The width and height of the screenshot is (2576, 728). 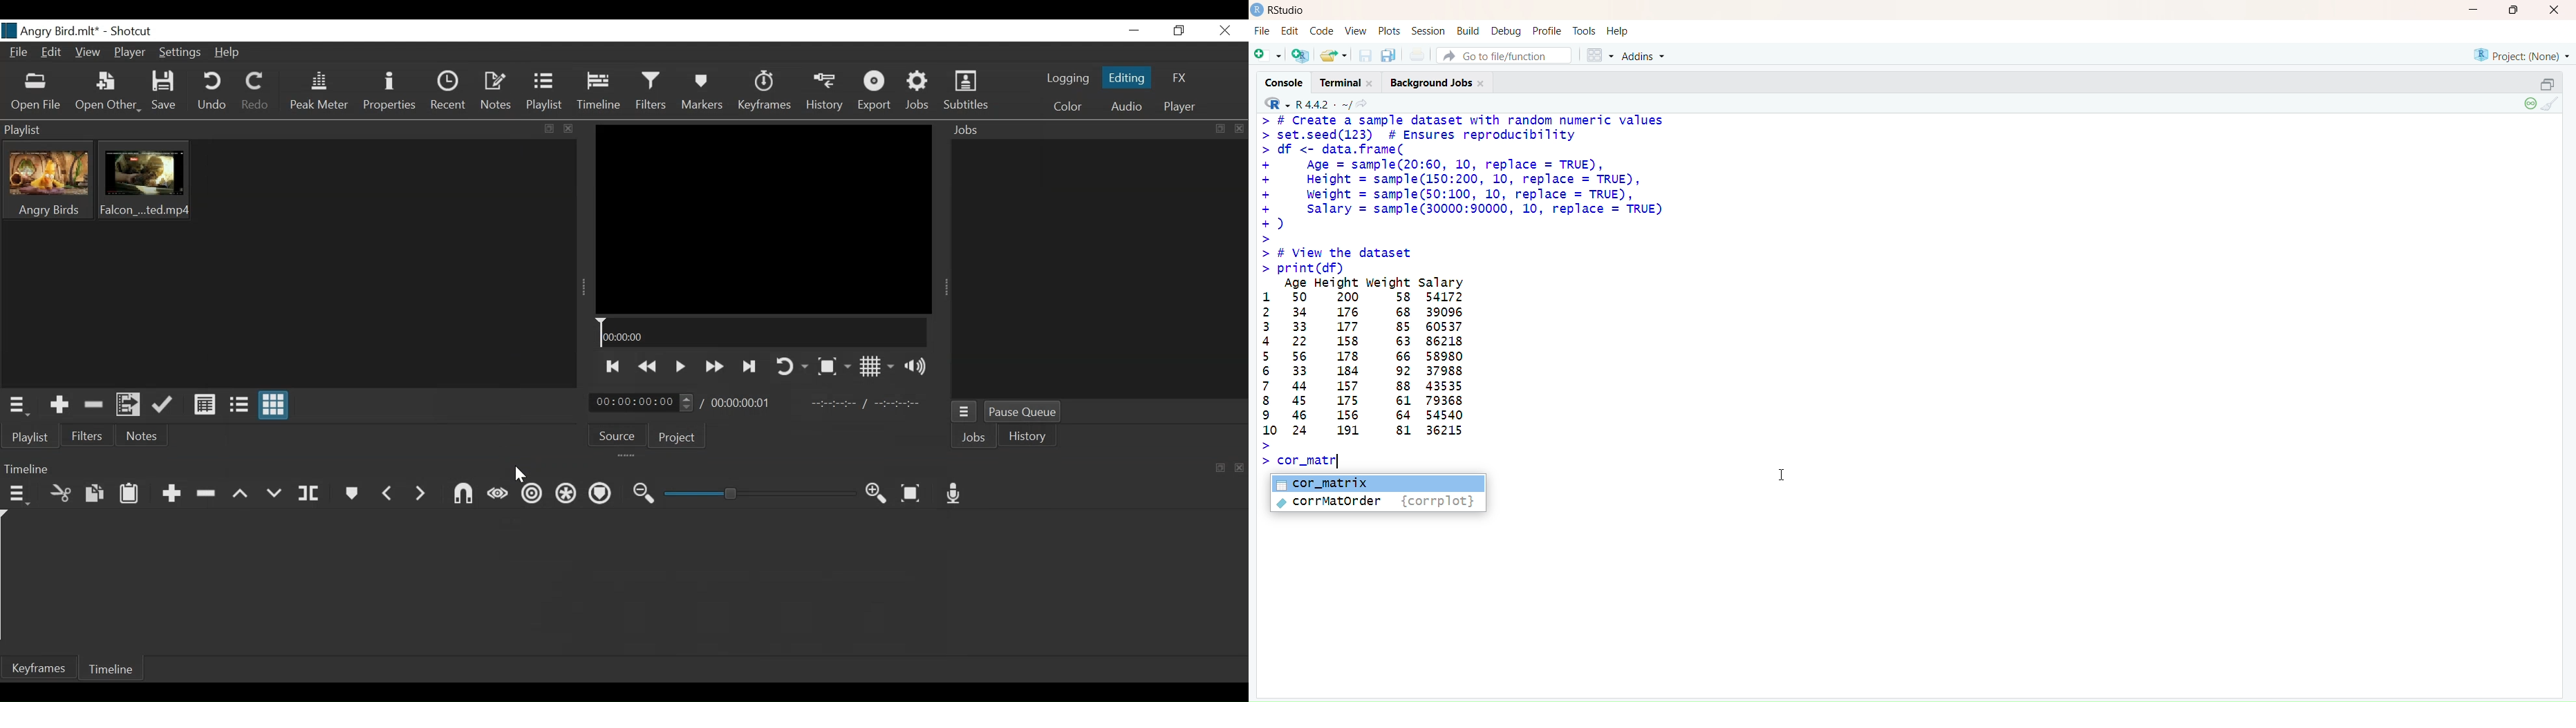 What do you see at coordinates (95, 404) in the screenshot?
I see `Remove cut` at bounding box center [95, 404].